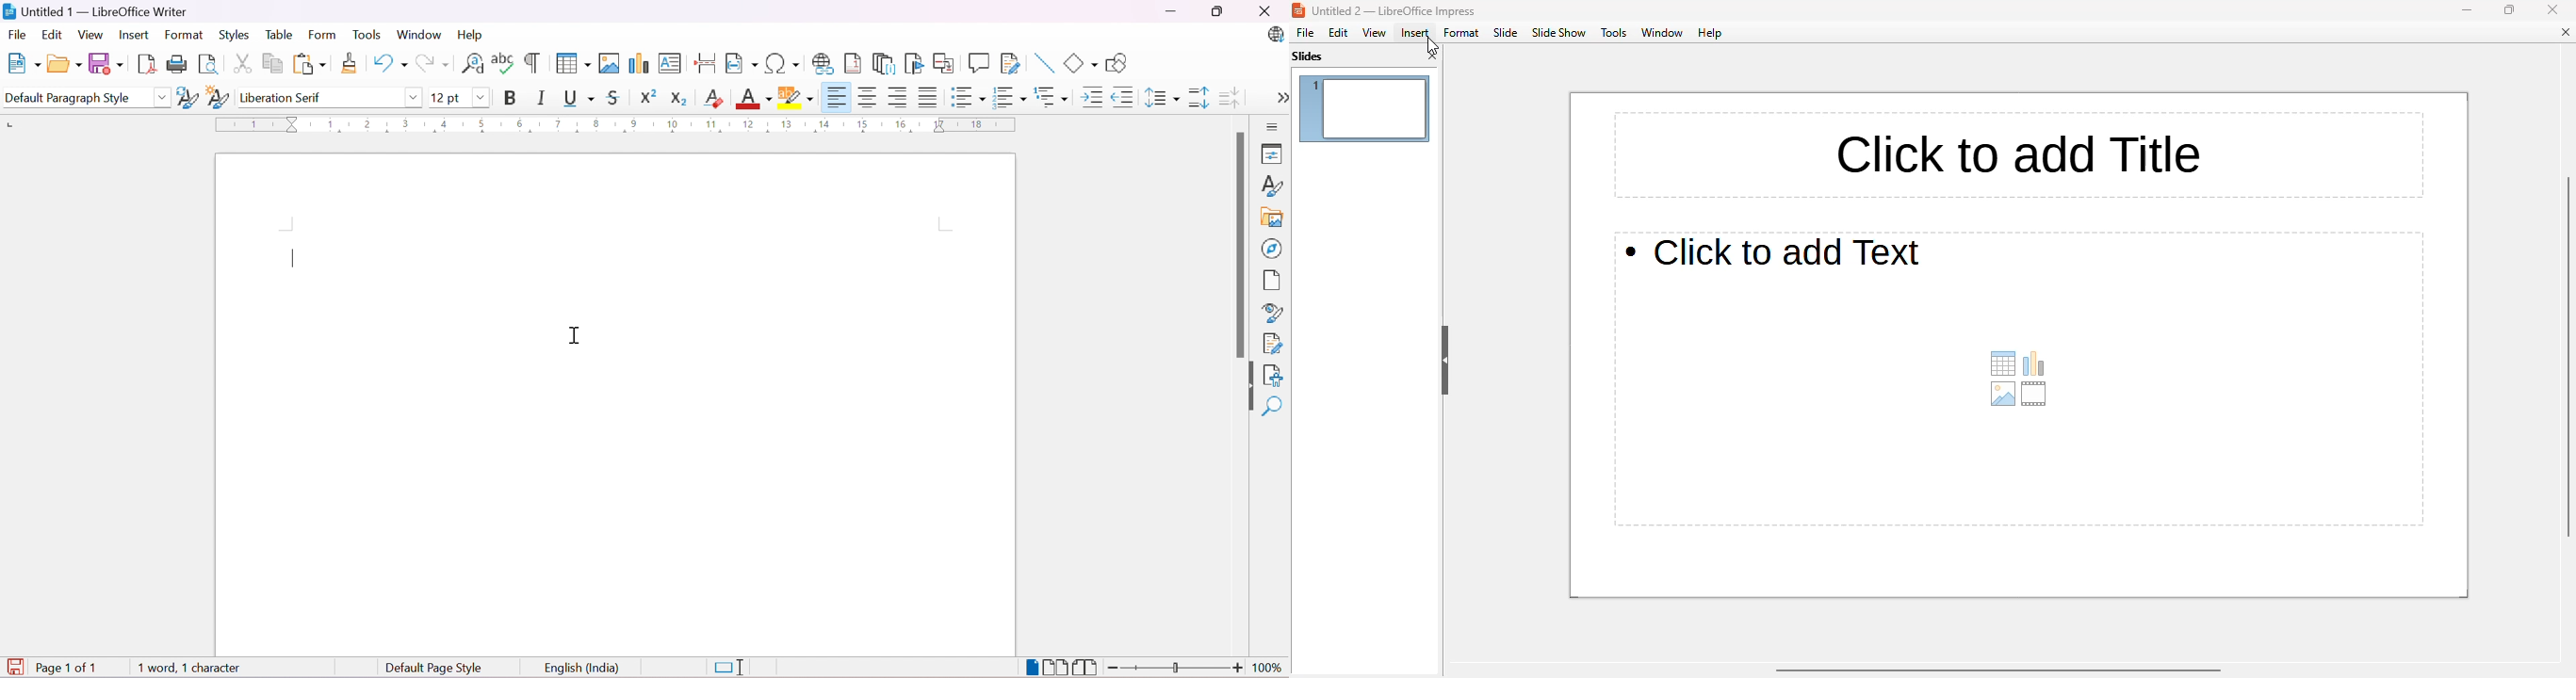  Describe the element at coordinates (70, 669) in the screenshot. I see `Page 1 of 1` at that location.